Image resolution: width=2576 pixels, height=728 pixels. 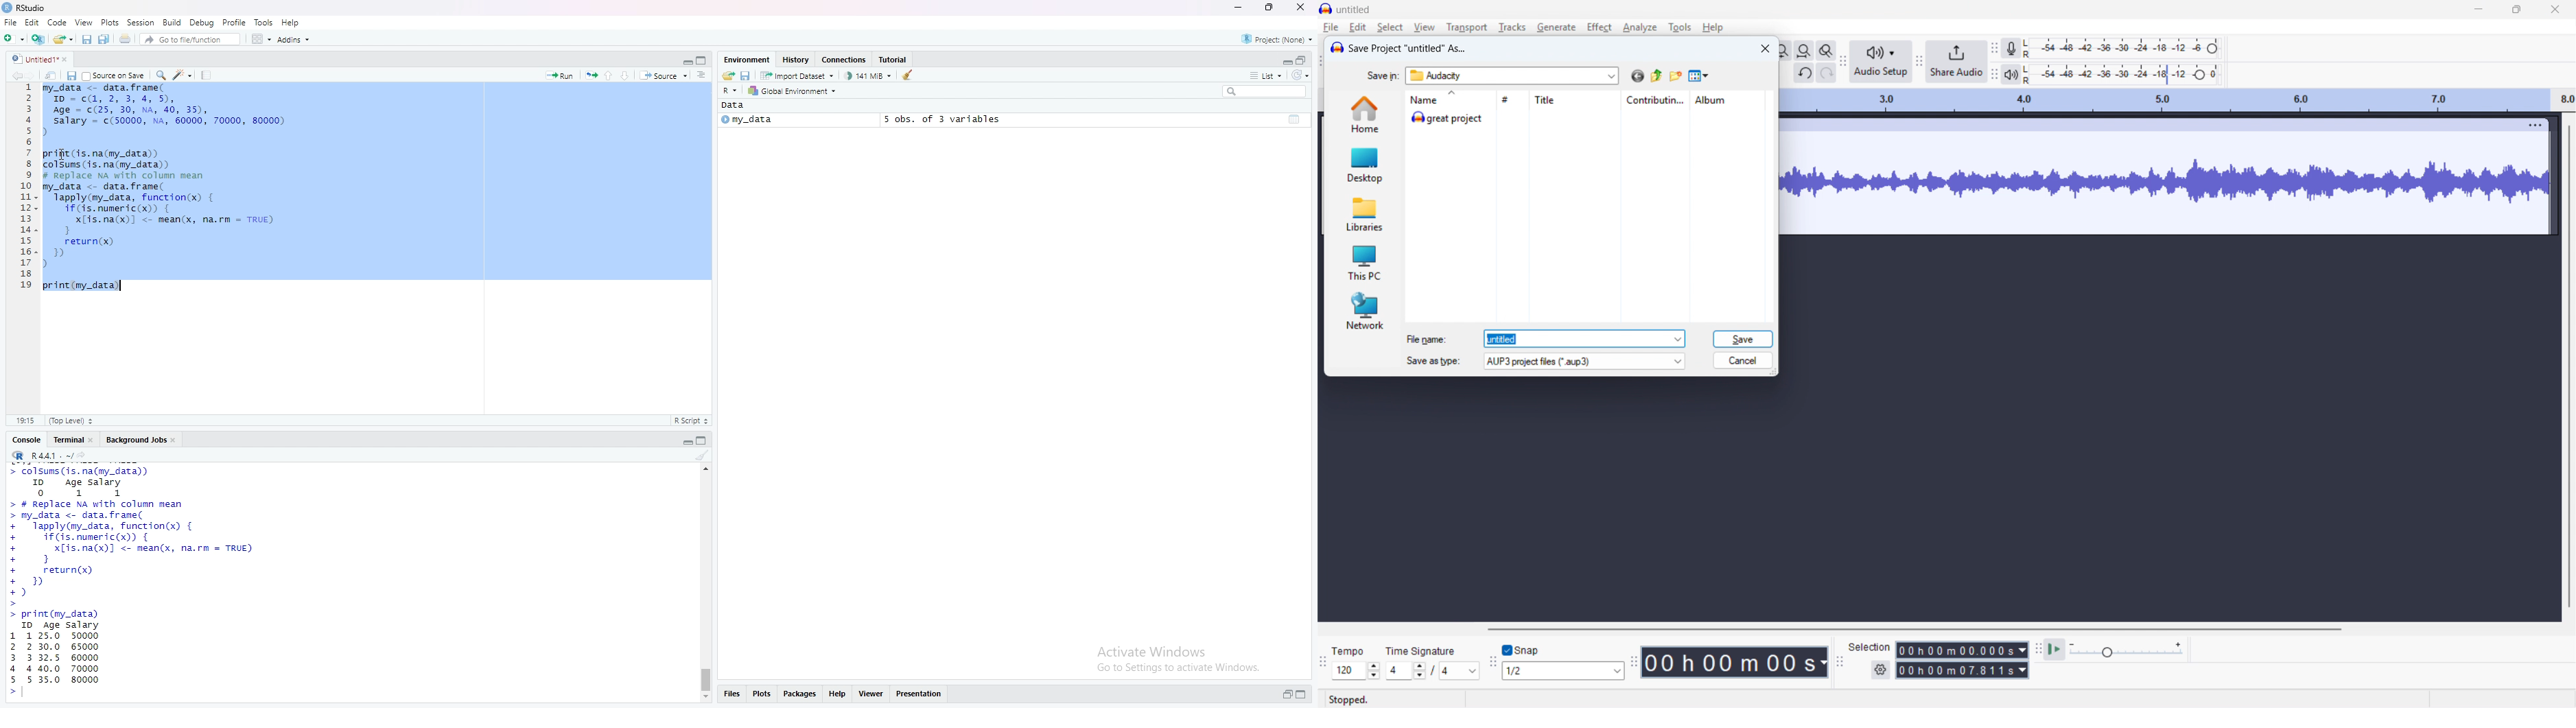 What do you see at coordinates (1744, 361) in the screenshot?
I see `cancel` at bounding box center [1744, 361].